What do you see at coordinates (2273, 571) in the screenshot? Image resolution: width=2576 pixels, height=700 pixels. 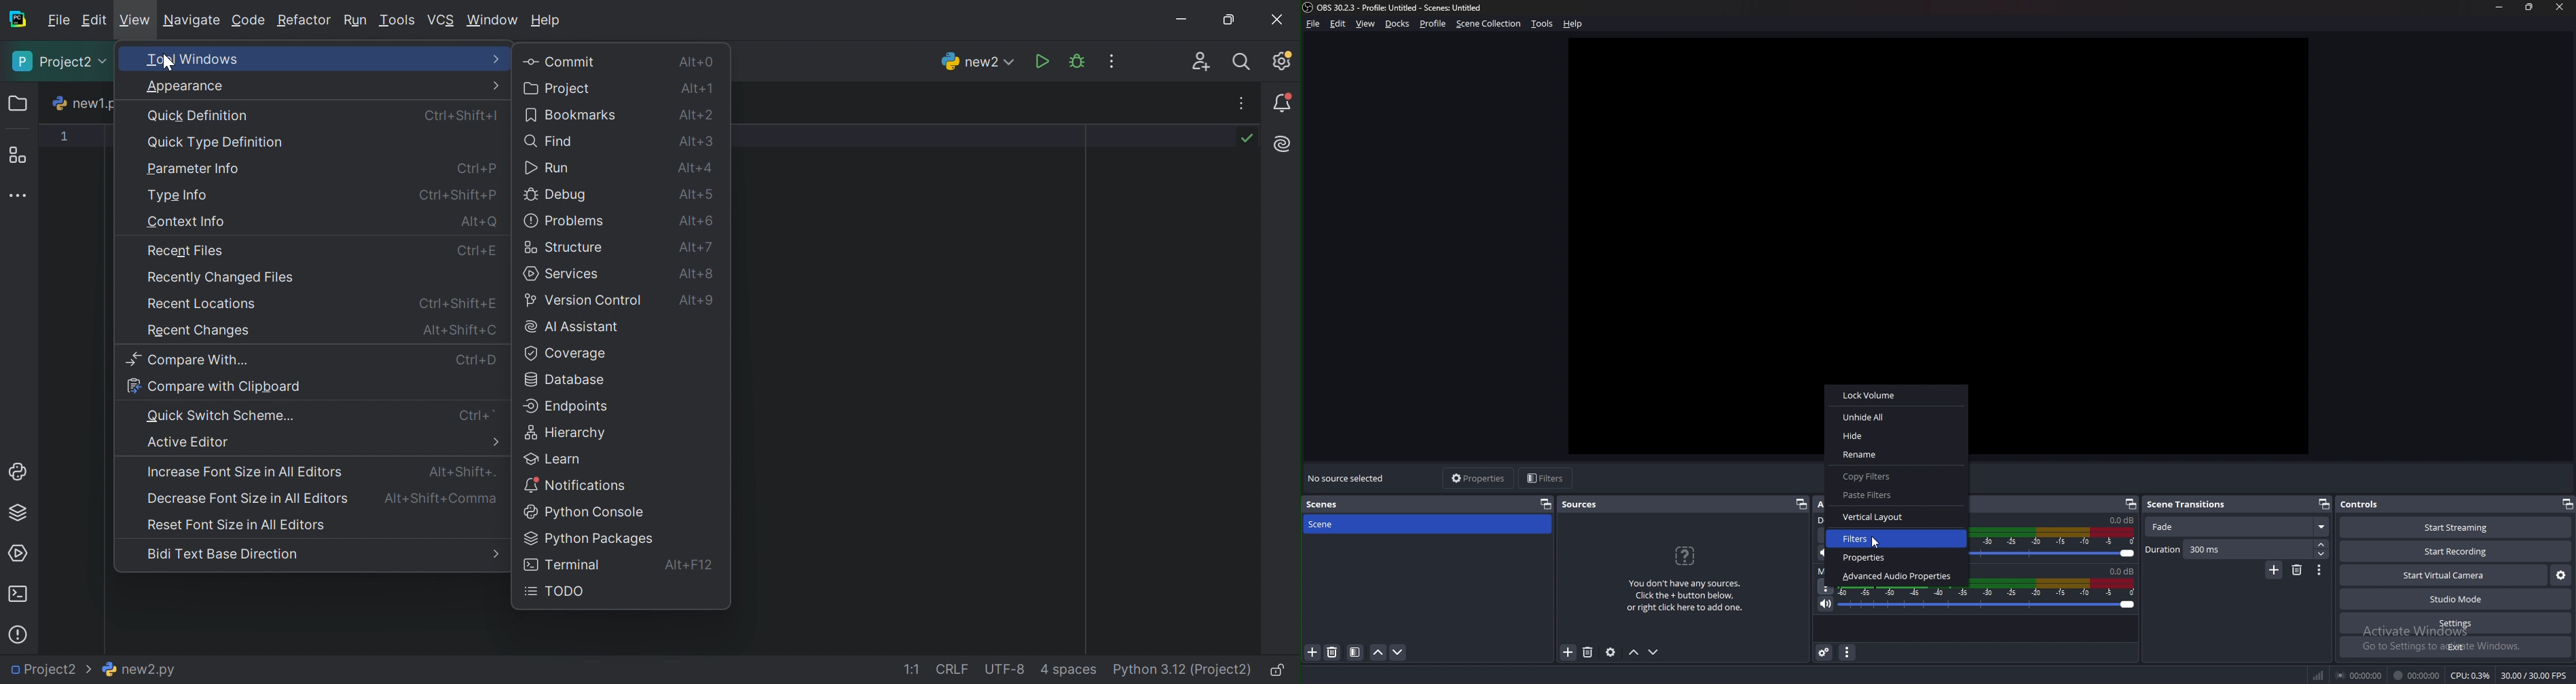 I see `add transition` at bounding box center [2273, 571].